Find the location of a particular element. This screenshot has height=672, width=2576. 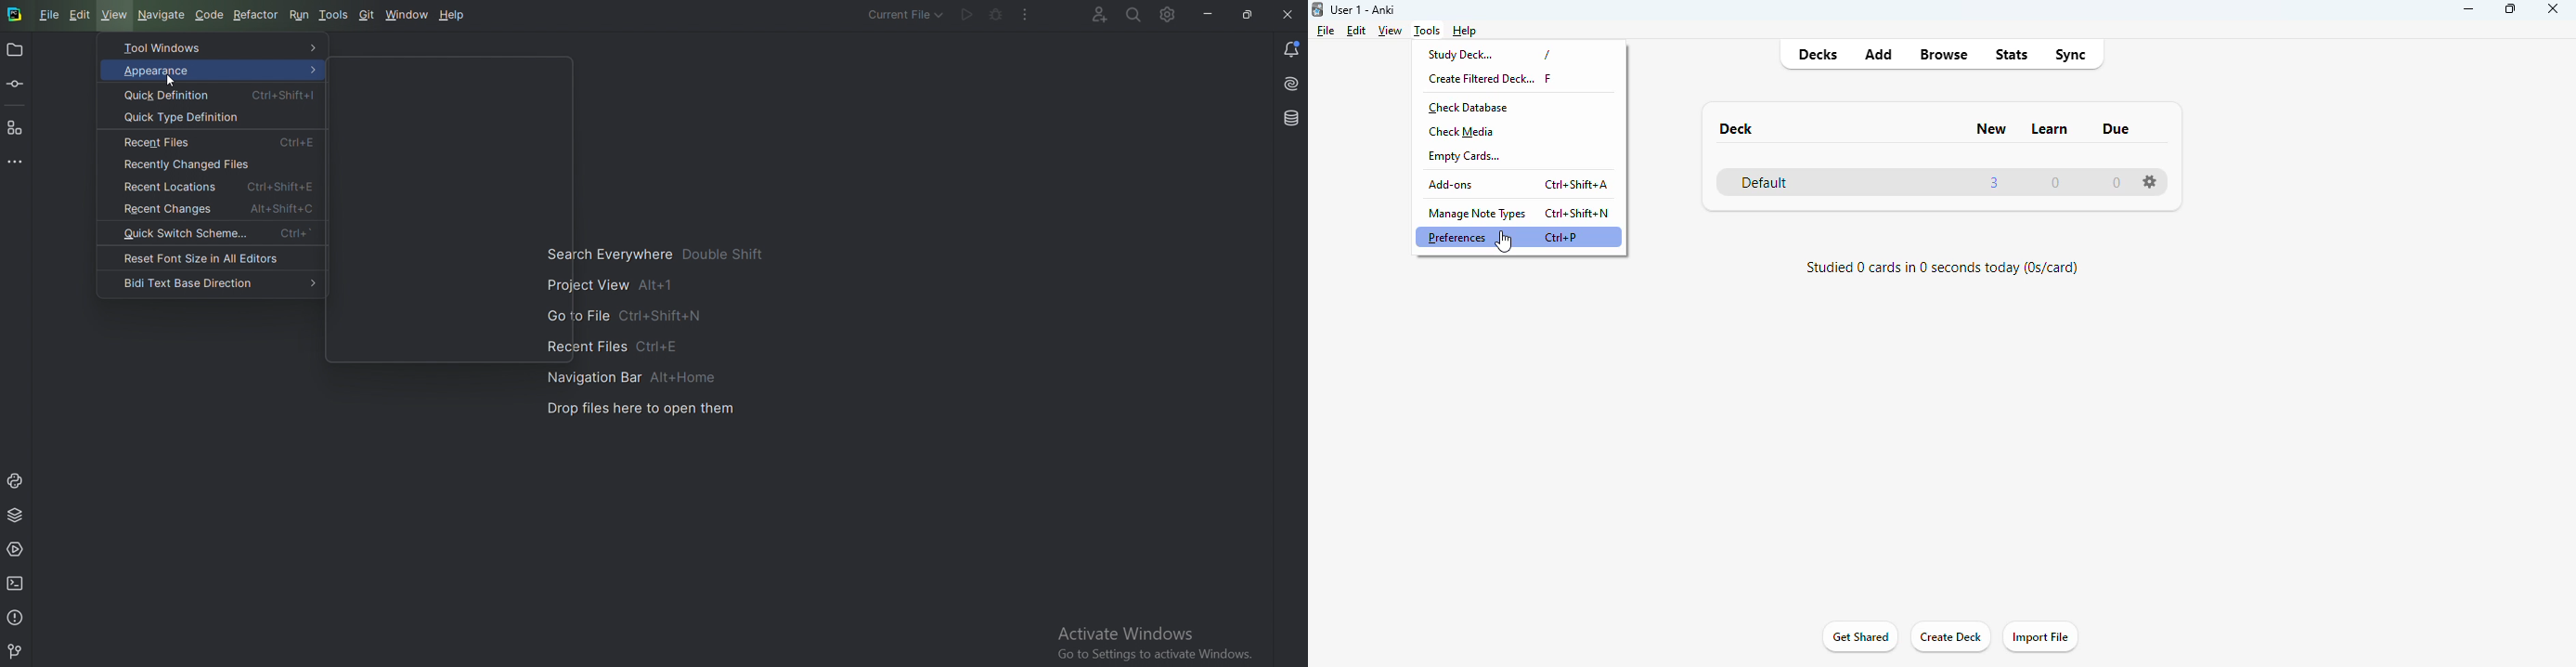

stats is located at coordinates (2013, 55).